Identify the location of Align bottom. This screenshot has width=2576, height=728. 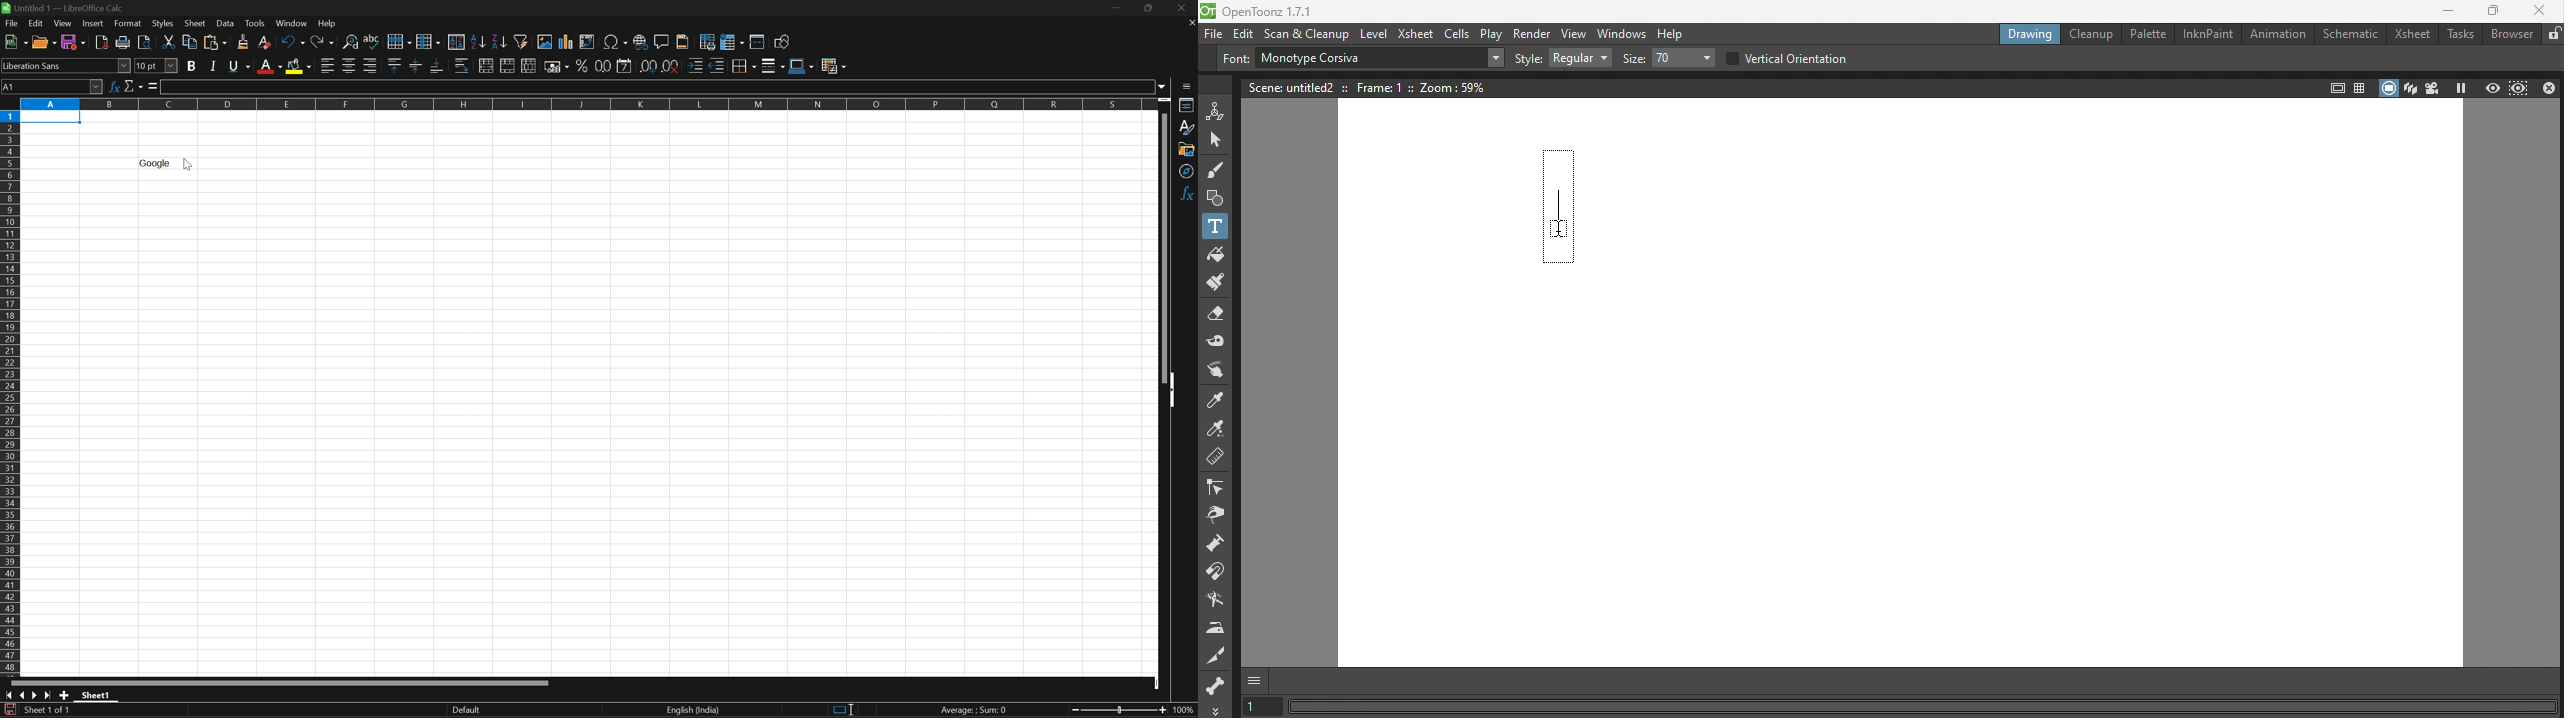
(437, 65).